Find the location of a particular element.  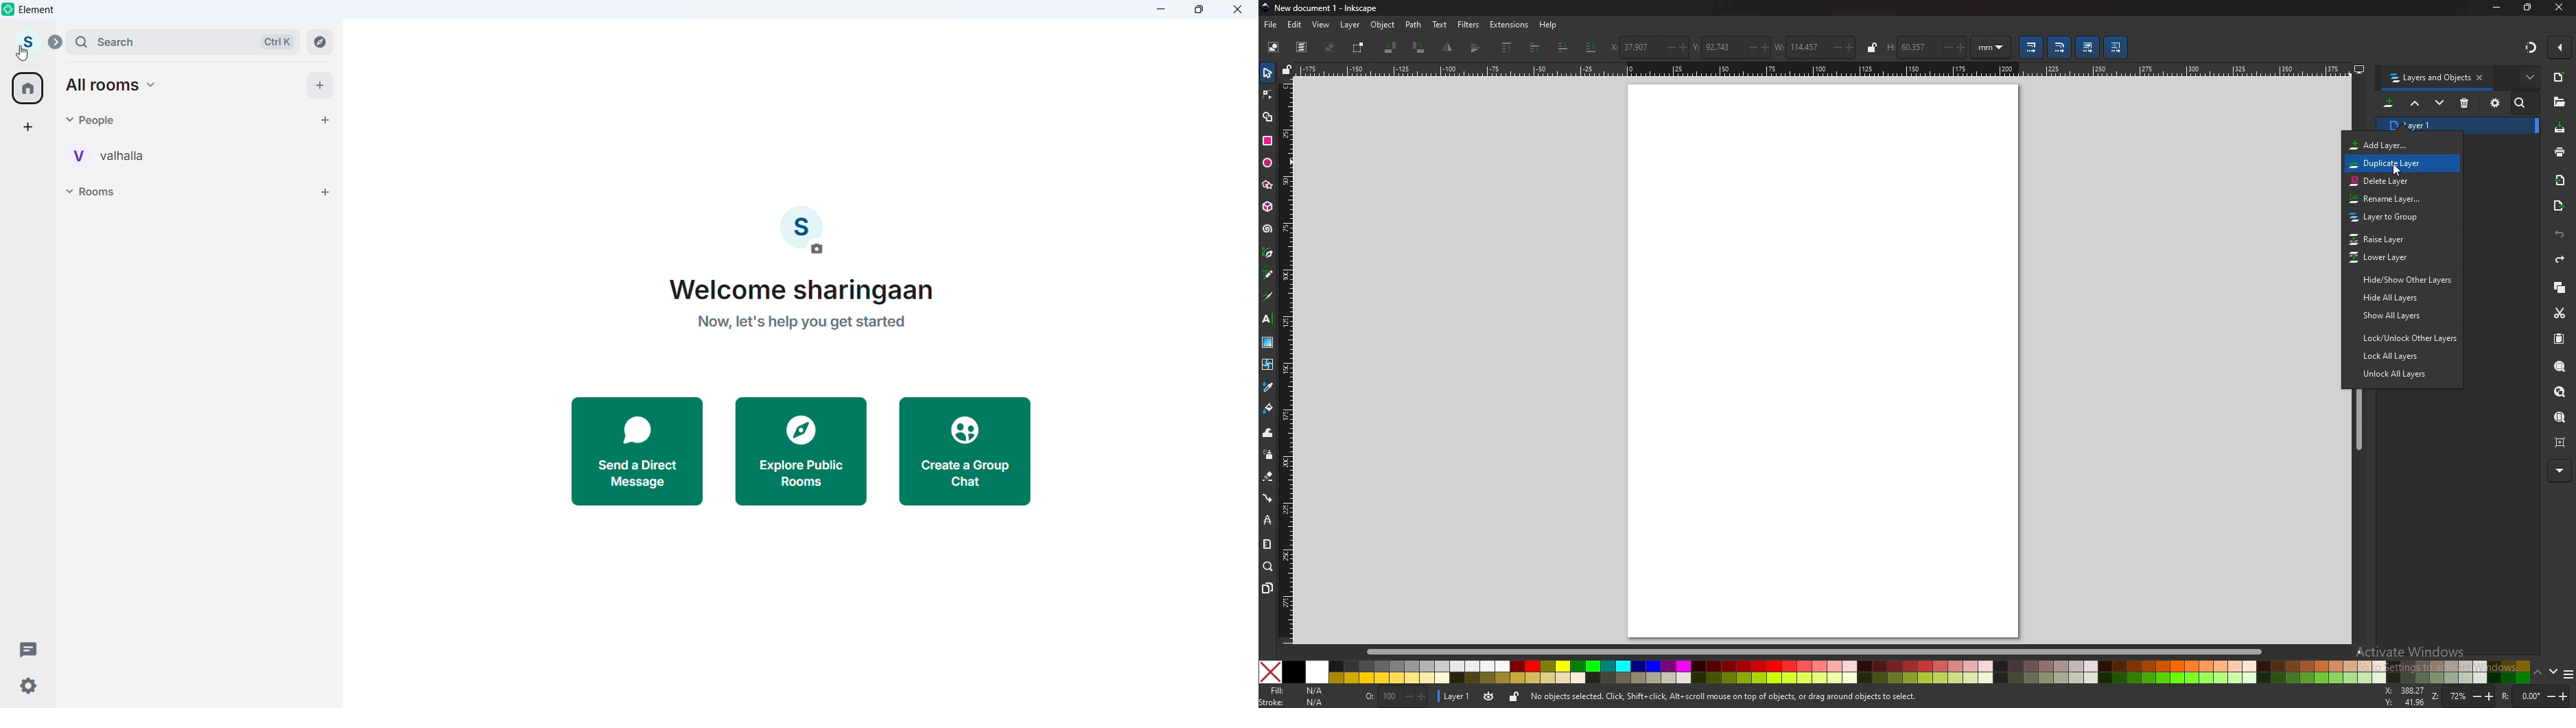

new is located at coordinates (2560, 77).